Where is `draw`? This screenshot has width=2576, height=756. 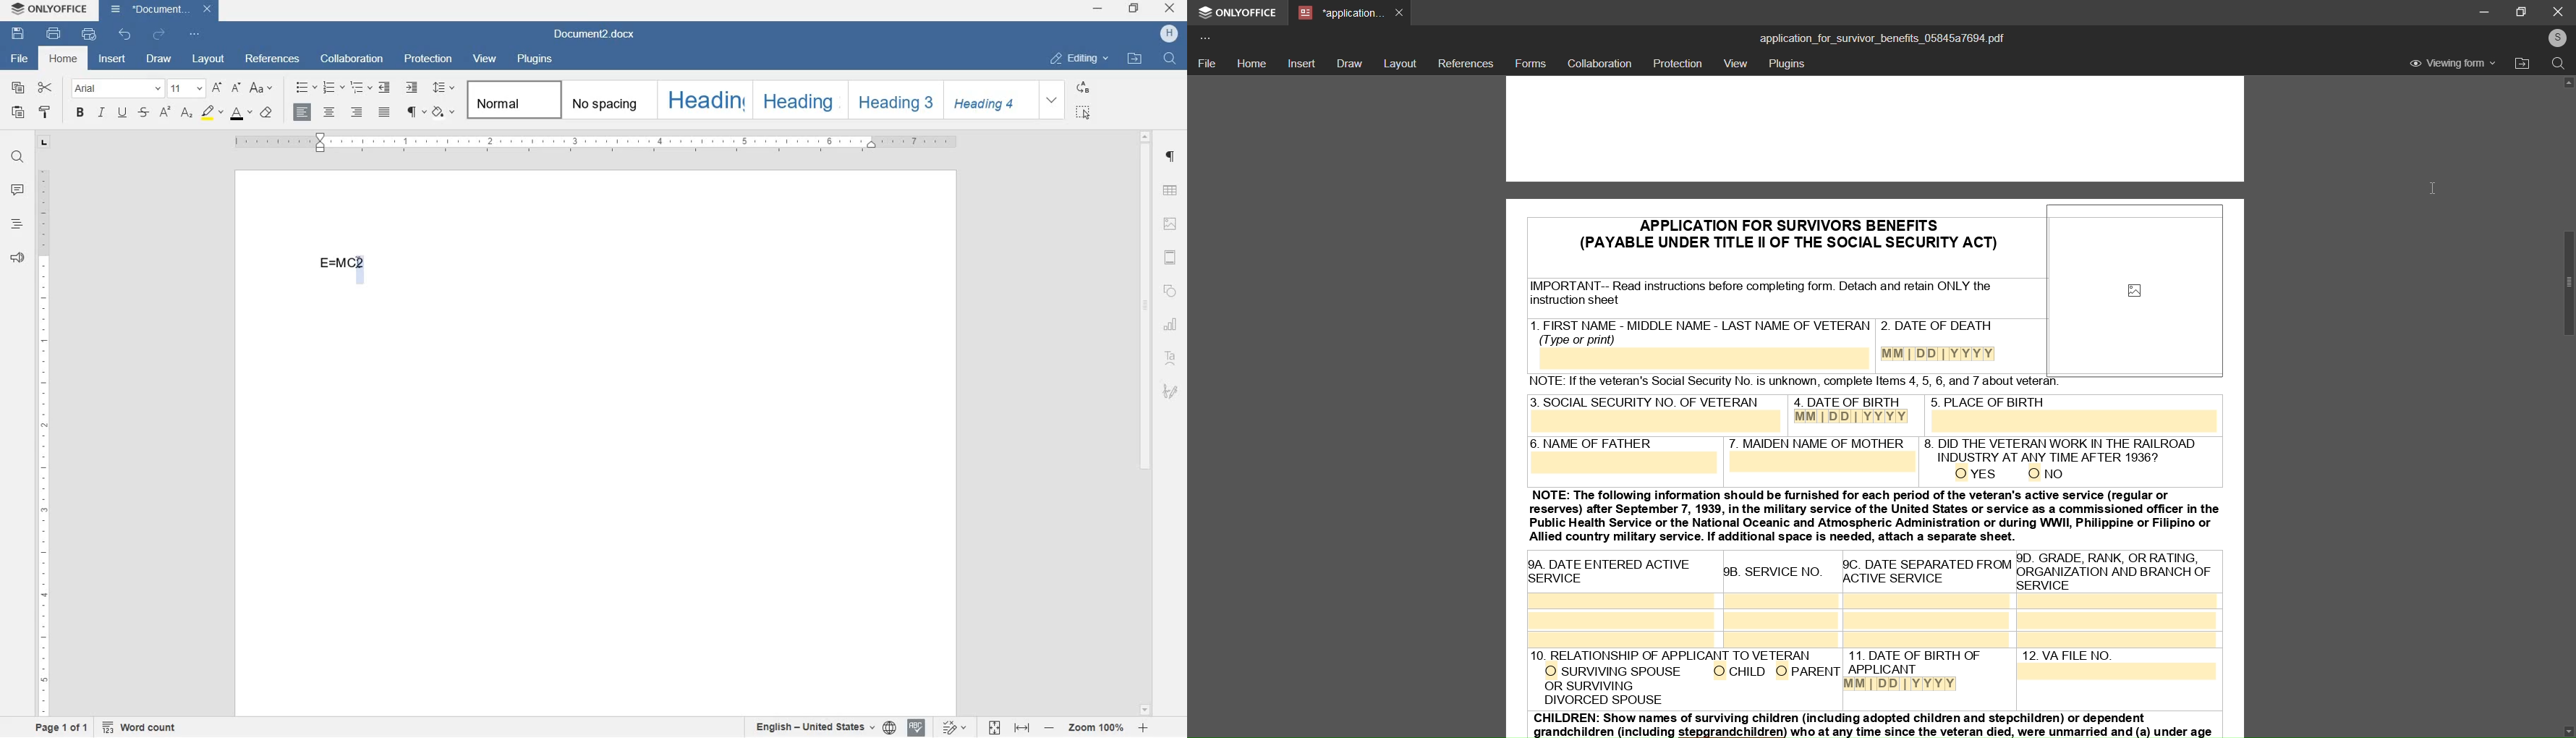 draw is located at coordinates (1349, 63).